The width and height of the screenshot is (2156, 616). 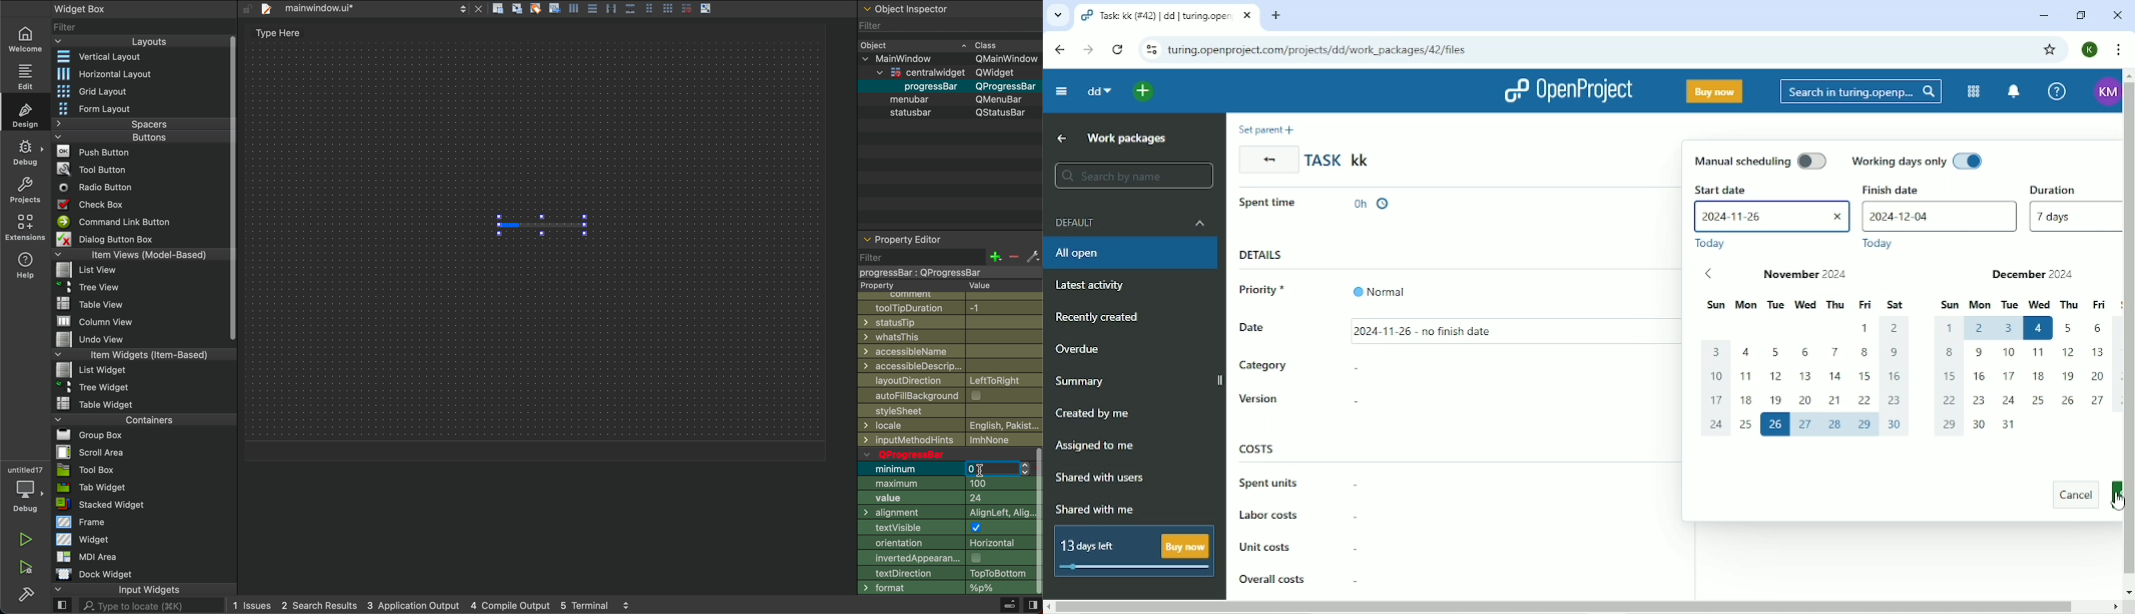 What do you see at coordinates (945, 558) in the screenshot?
I see `appereance` at bounding box center [945, 558].